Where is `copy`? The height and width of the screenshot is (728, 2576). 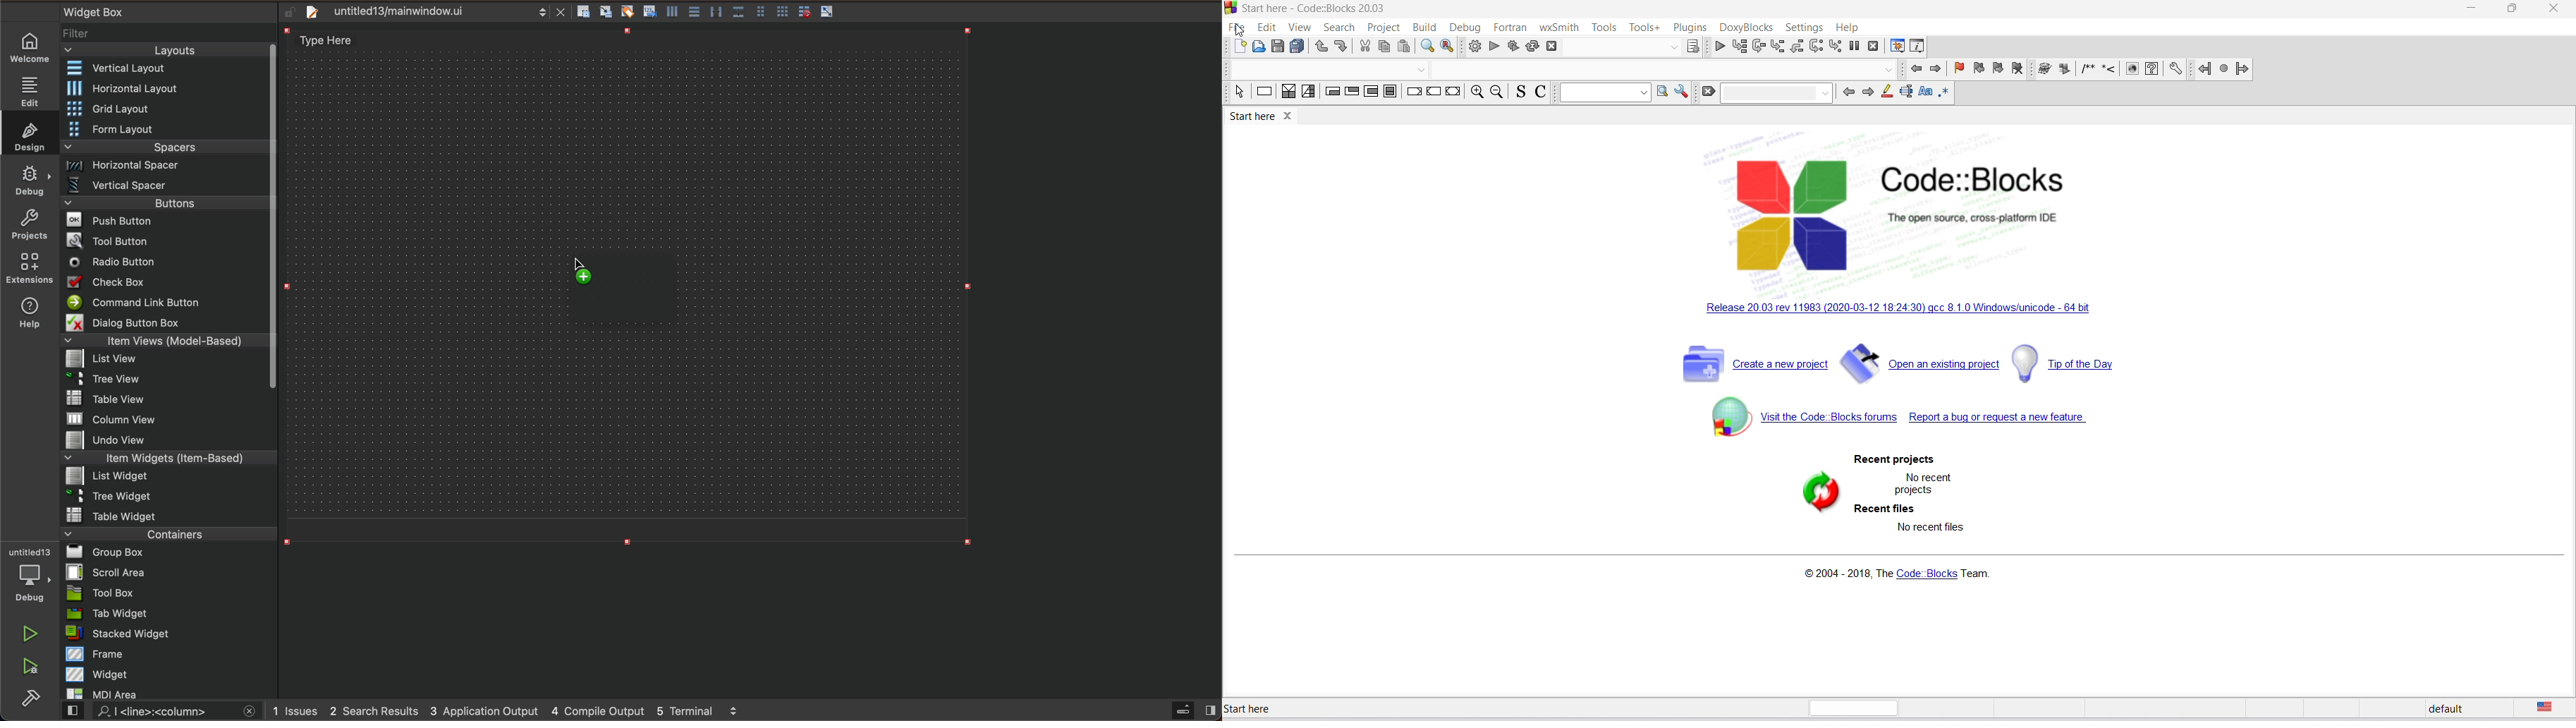
copy is located at coordinates (1386, 47).